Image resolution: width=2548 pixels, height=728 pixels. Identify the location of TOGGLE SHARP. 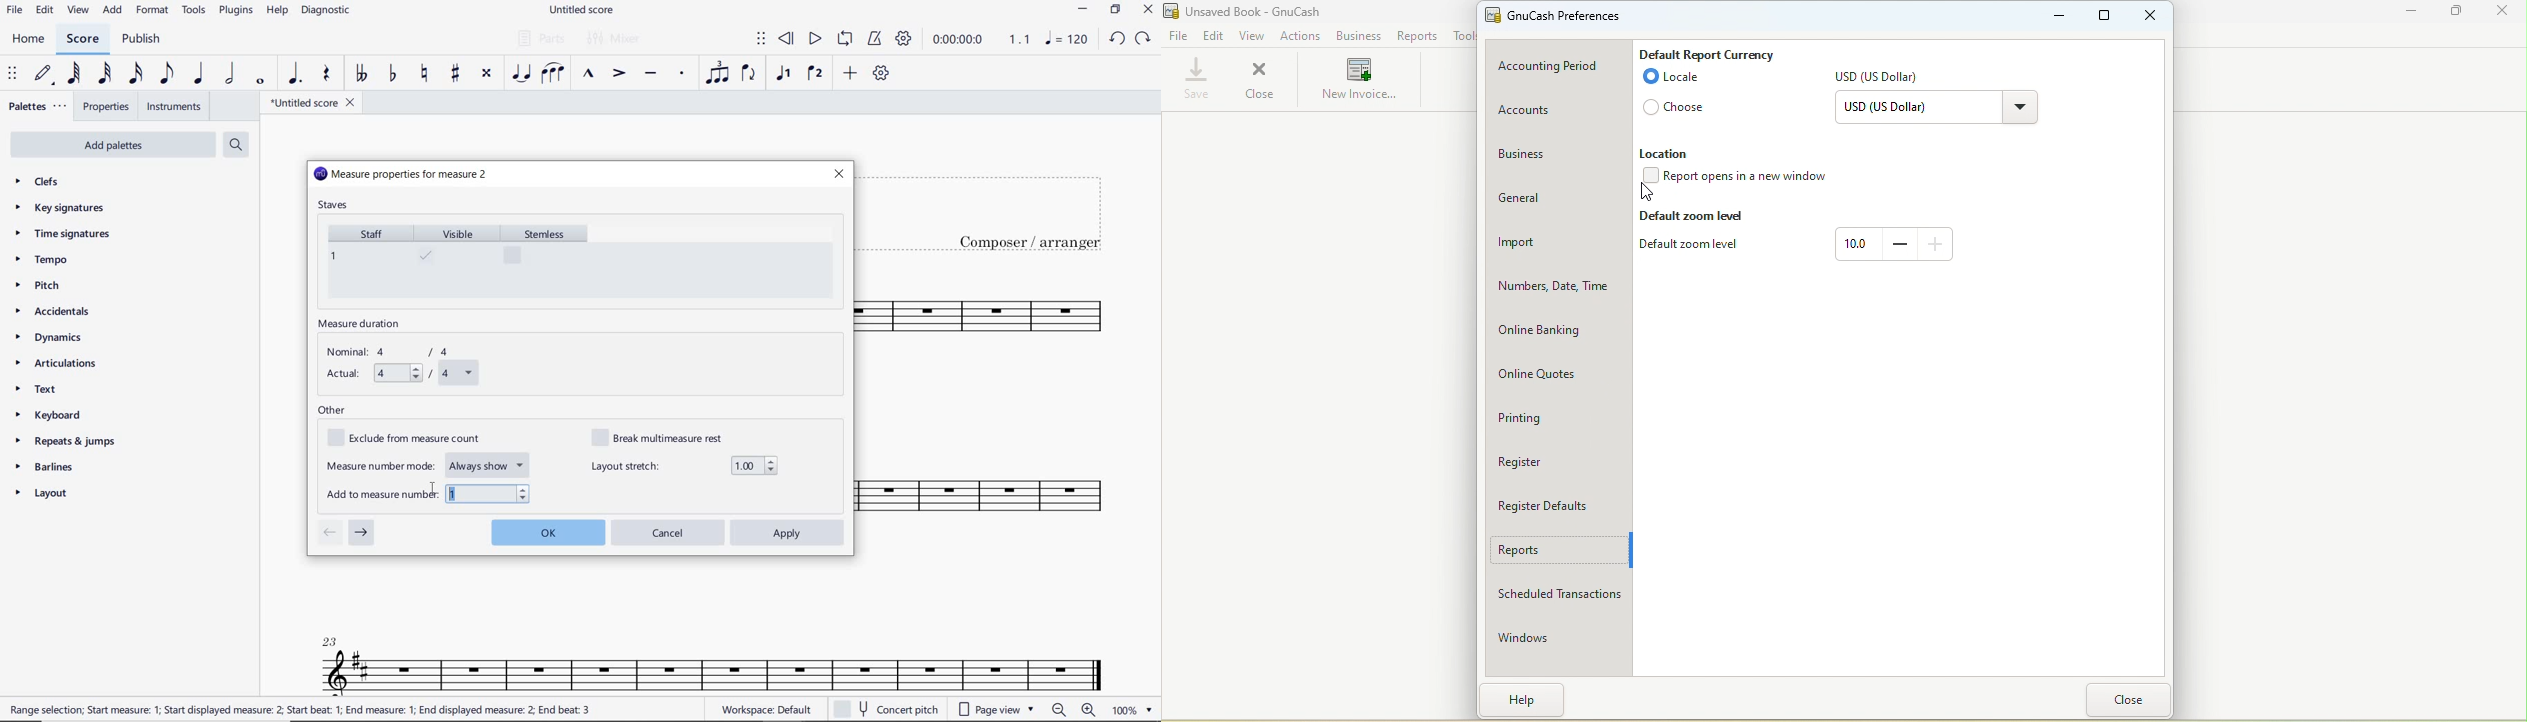
(456, 73).